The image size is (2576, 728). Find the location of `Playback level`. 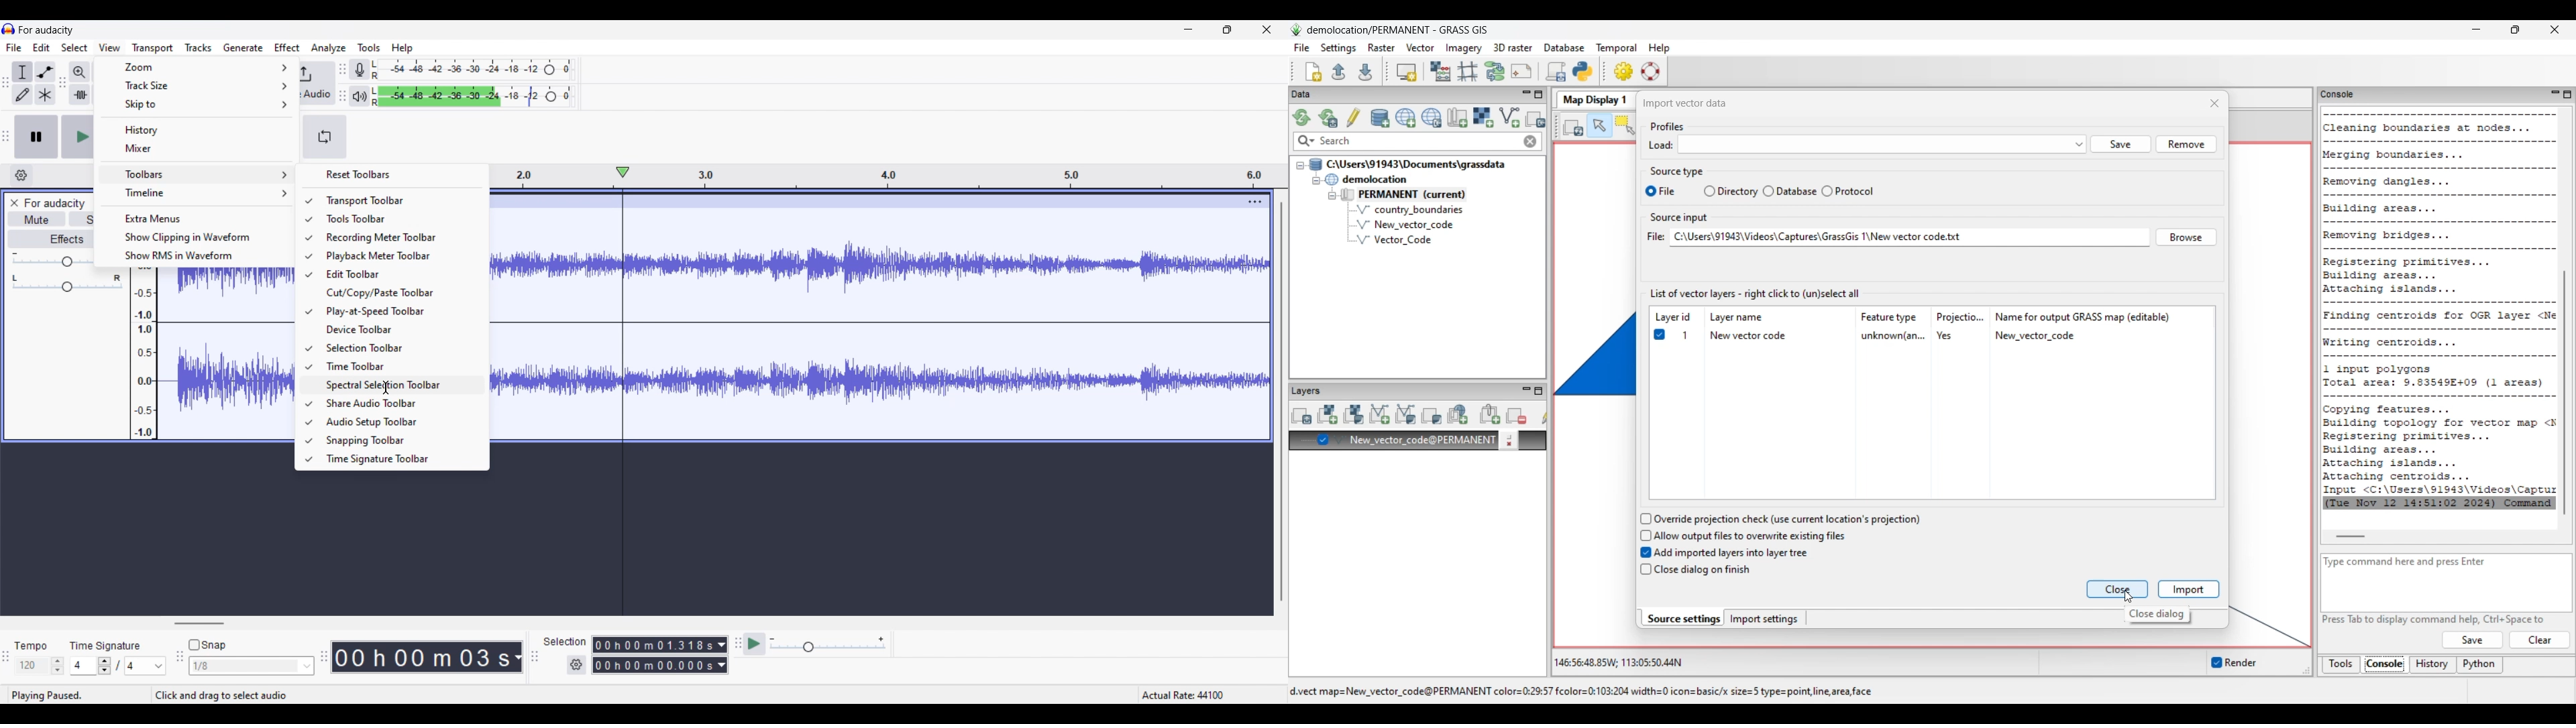

Playback level is located at coordinates (471, 97).